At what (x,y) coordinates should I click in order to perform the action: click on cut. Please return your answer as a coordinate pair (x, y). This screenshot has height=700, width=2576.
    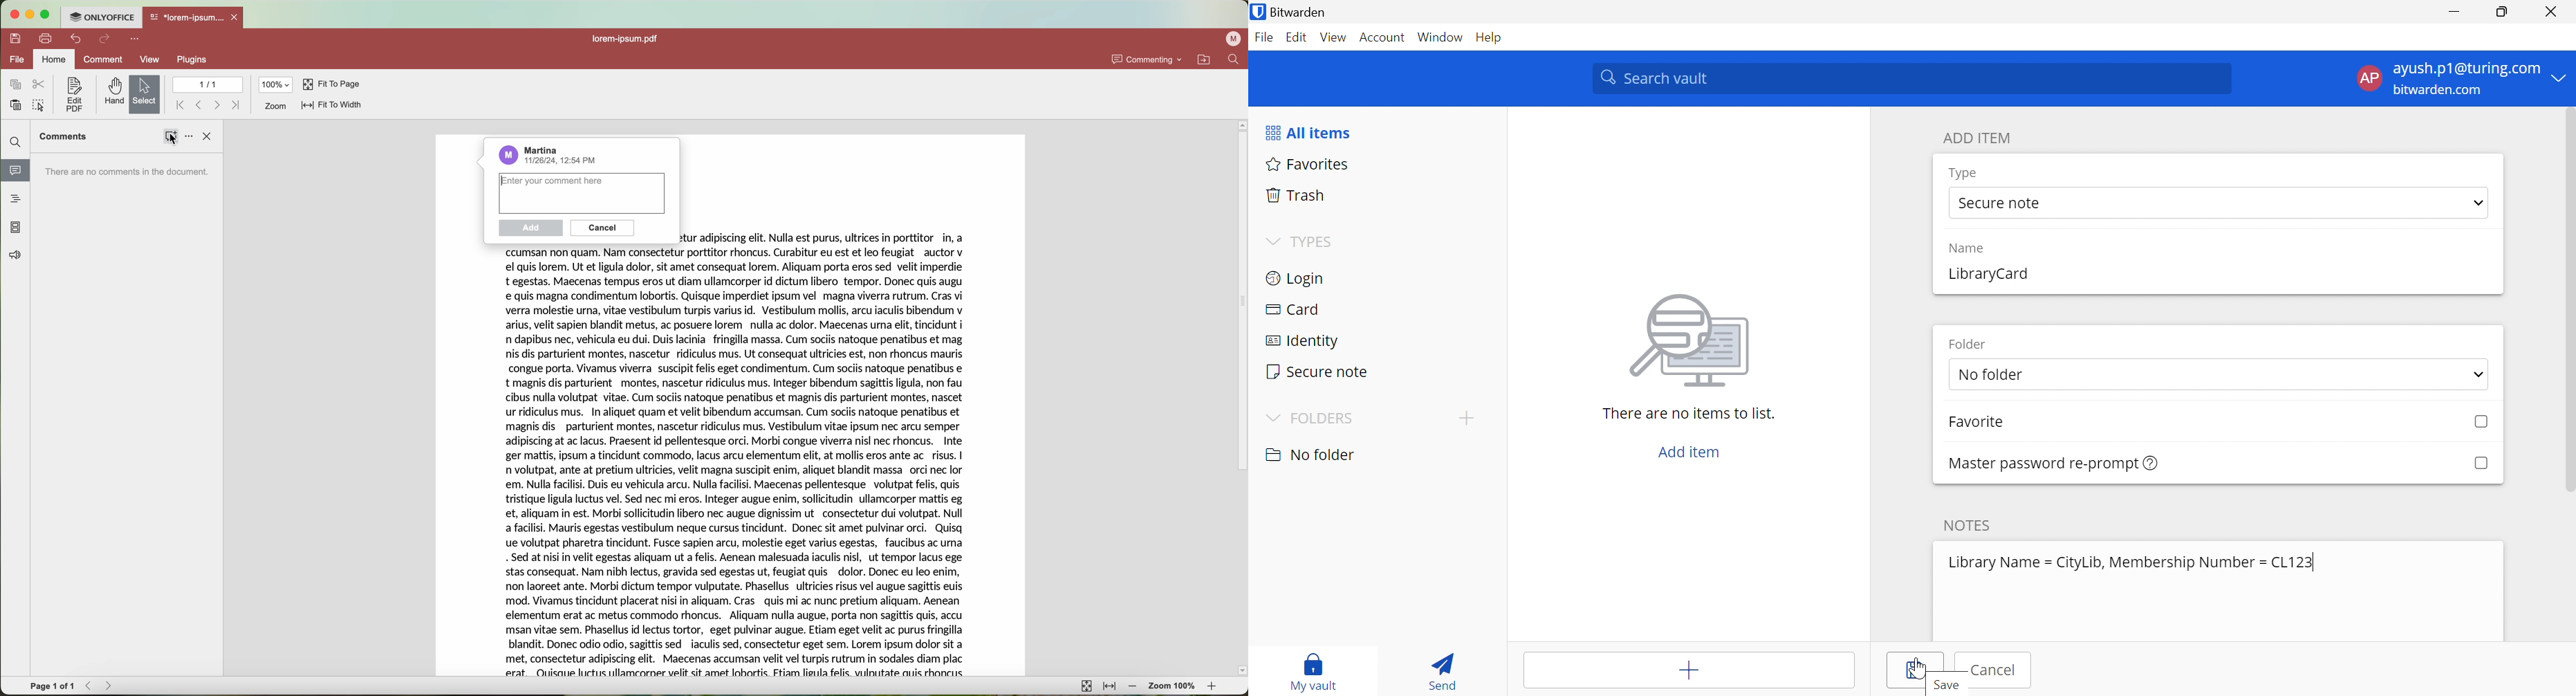
    Looking at the image, I should click on (41, 84).